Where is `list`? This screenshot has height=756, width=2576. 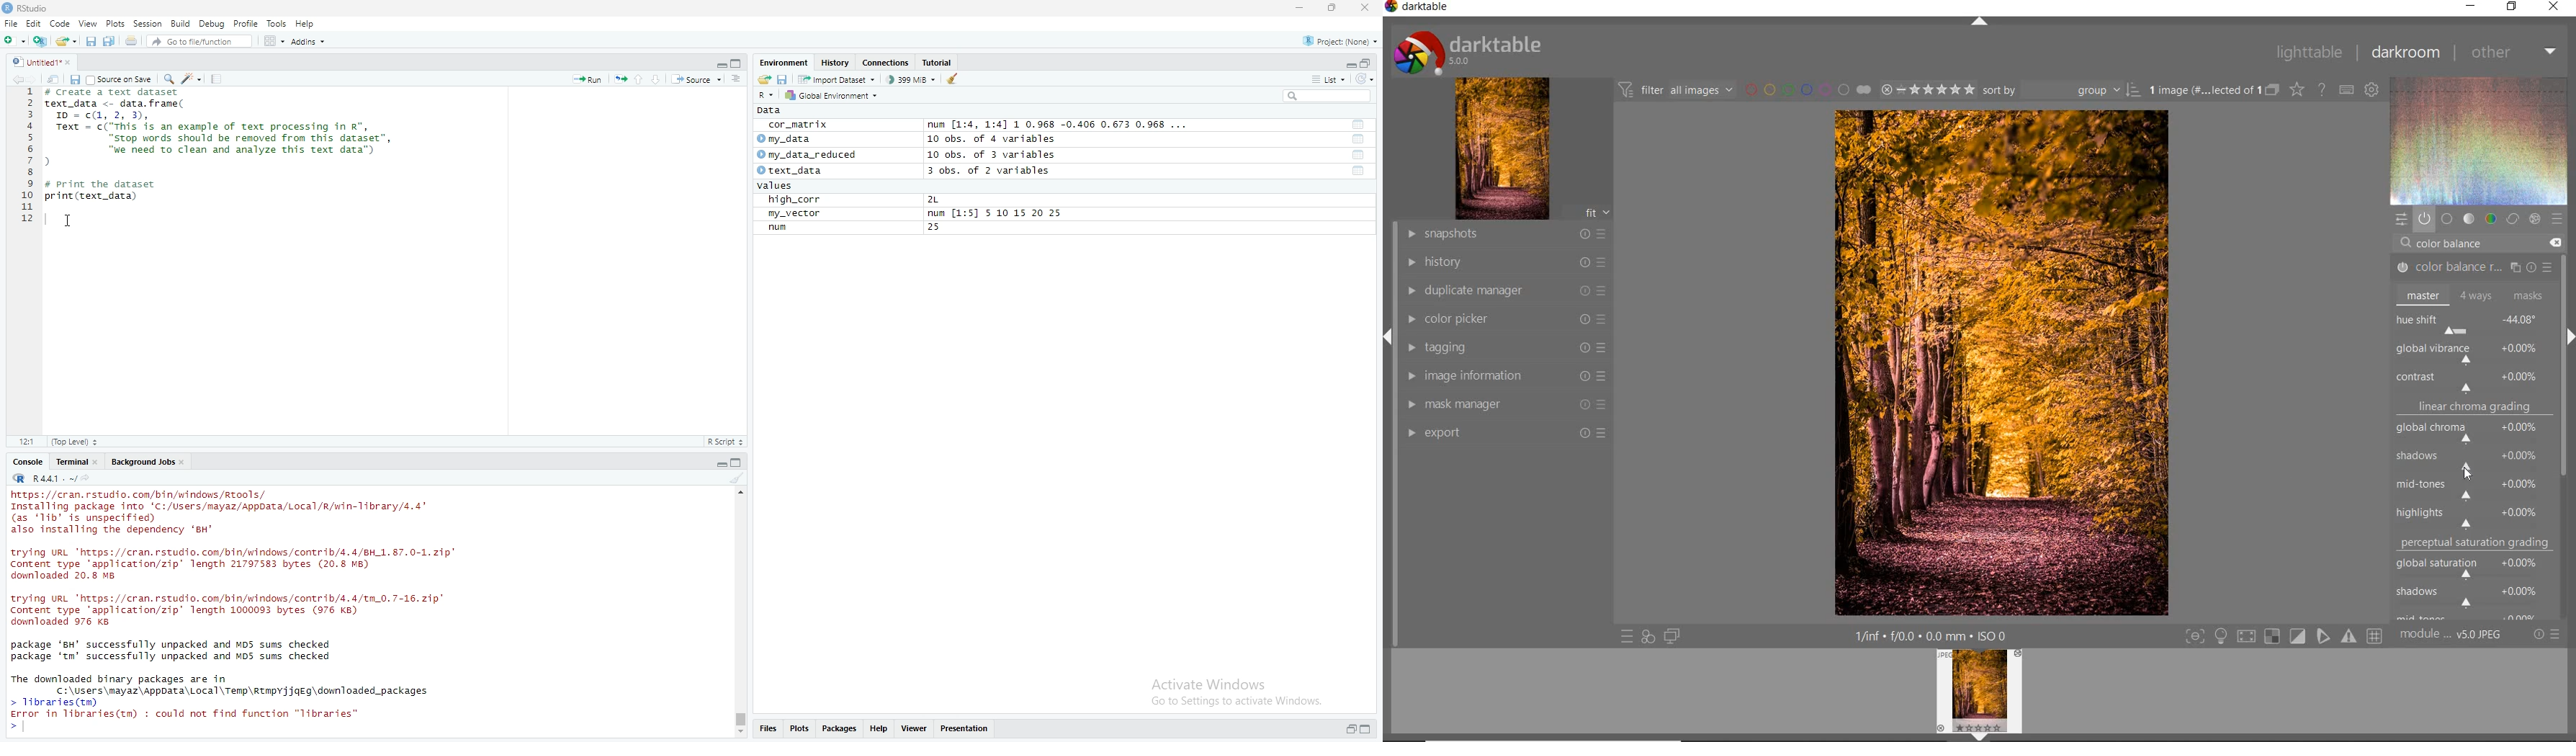
list is located at coordinates (1332, 80).